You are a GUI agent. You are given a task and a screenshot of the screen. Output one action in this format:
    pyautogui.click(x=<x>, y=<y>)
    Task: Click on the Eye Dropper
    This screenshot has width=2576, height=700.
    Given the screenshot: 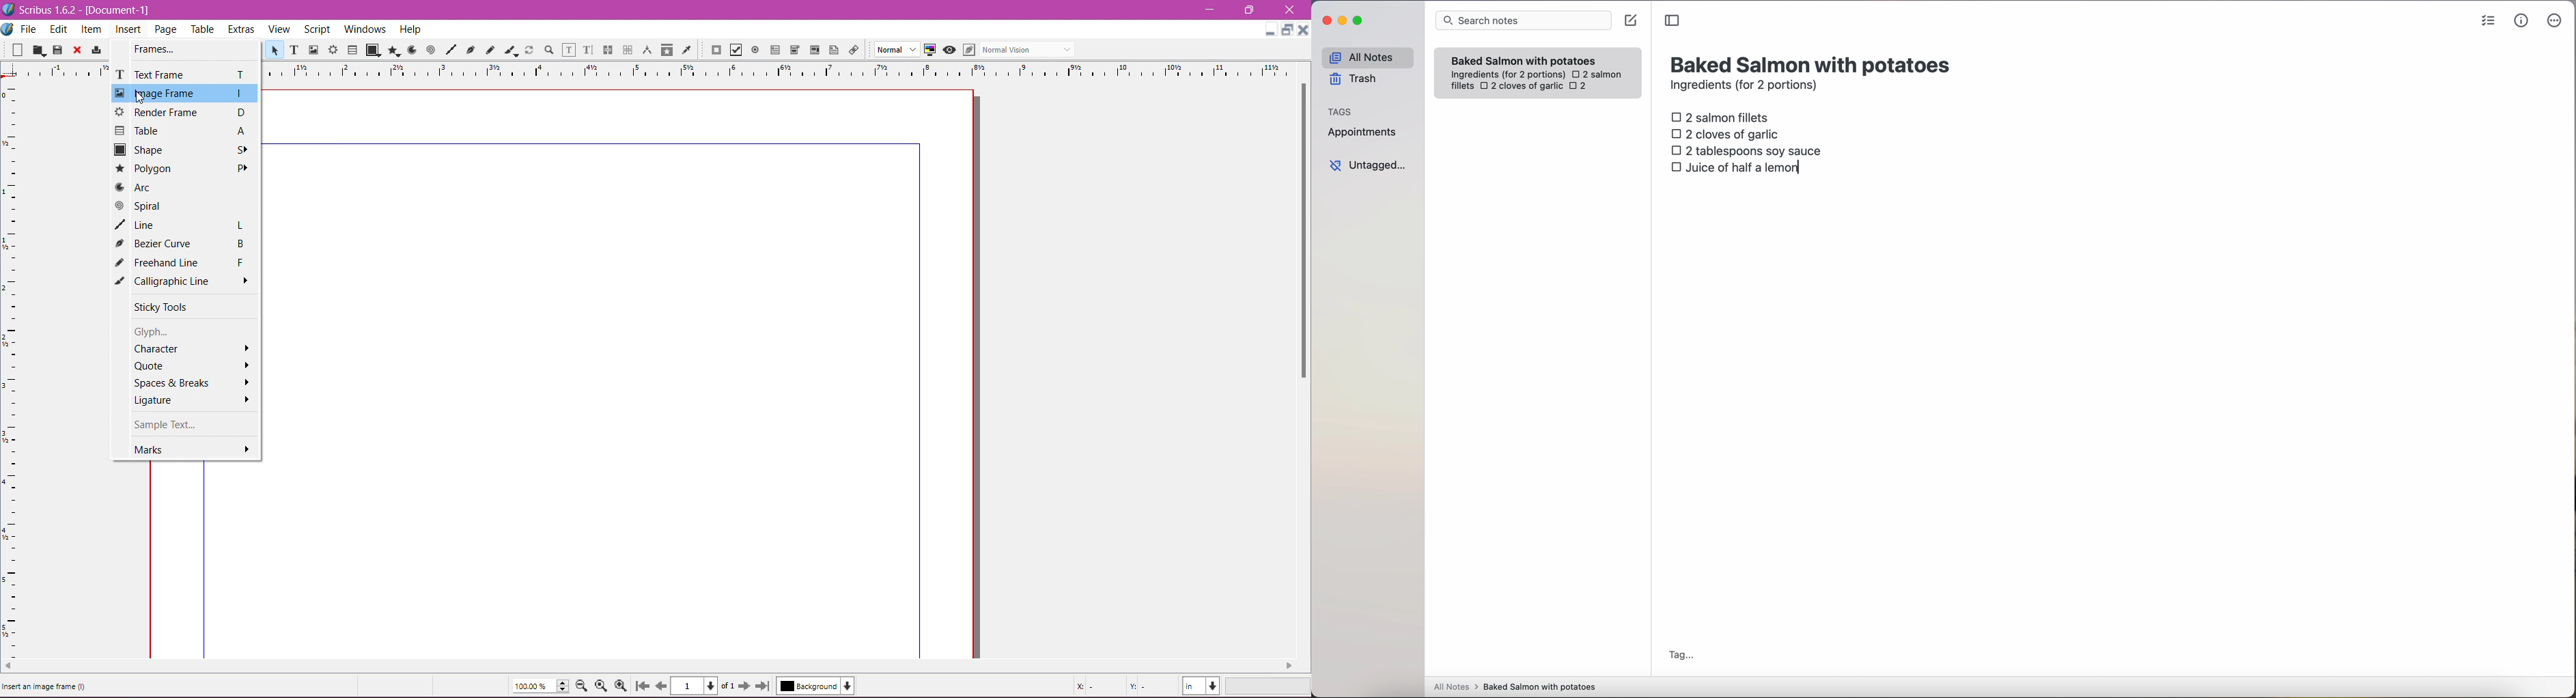 What is the action you would take?
    pyautogui.click(x=686, y=50)
    